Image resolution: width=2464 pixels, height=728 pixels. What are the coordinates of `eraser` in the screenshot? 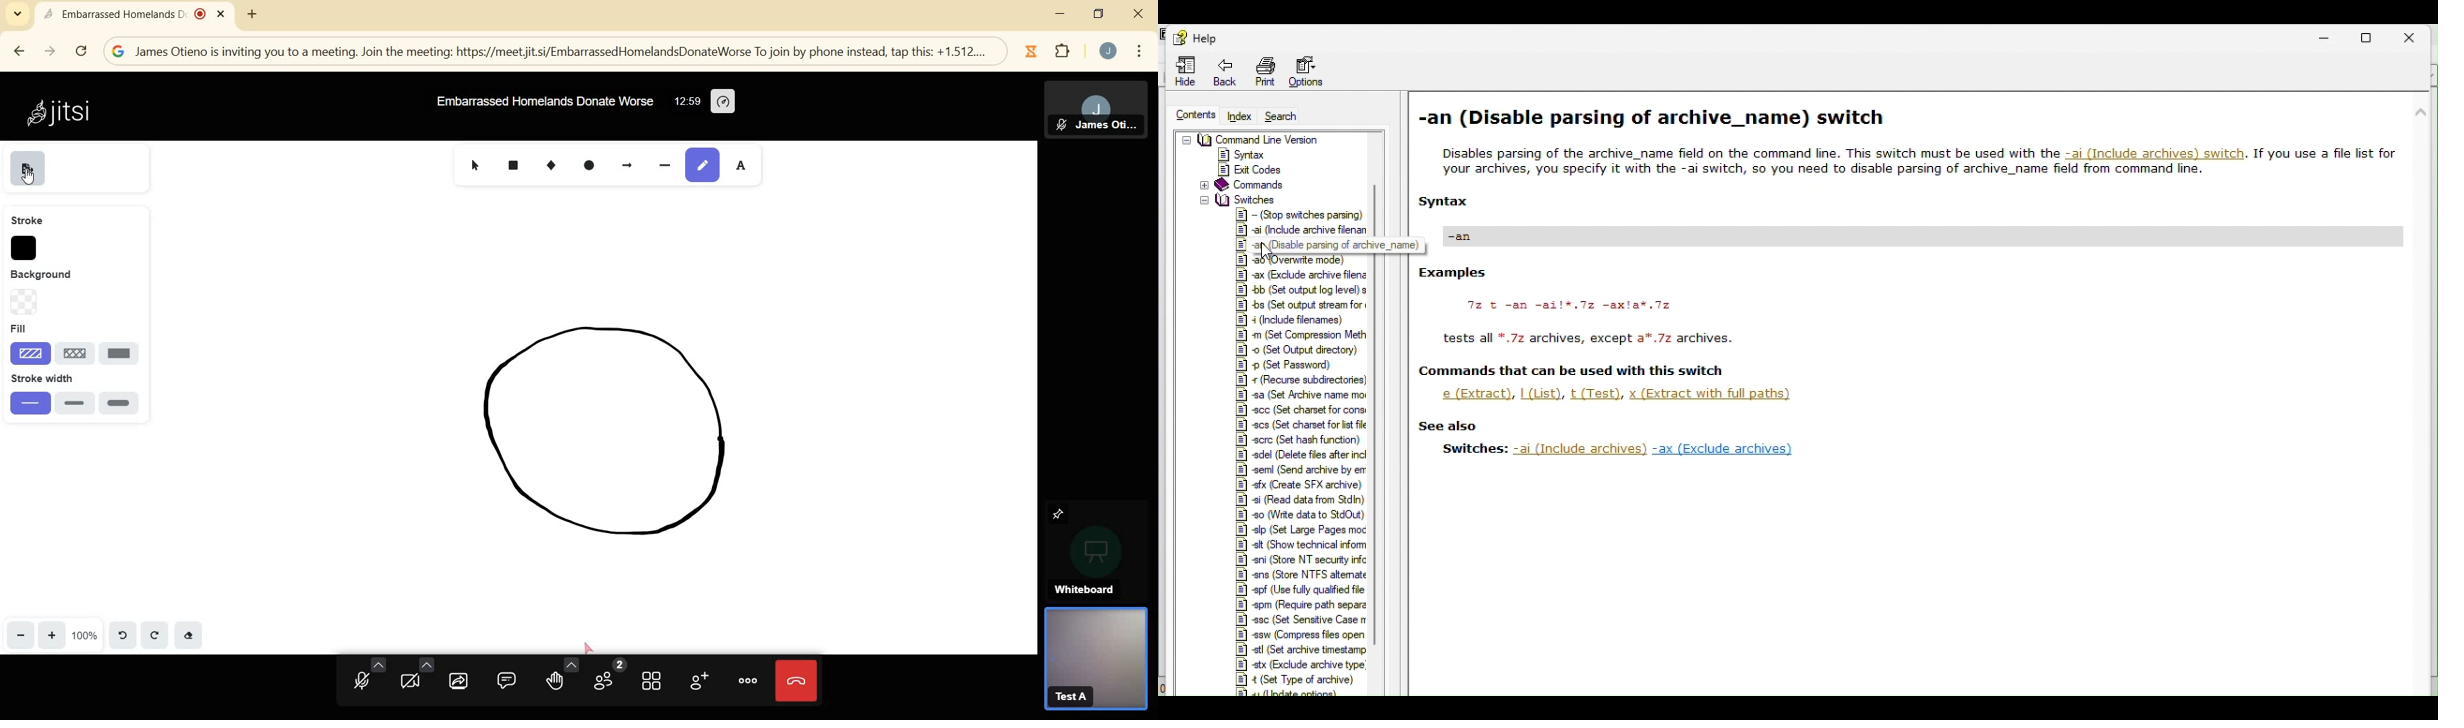 It's located at (190, 637).